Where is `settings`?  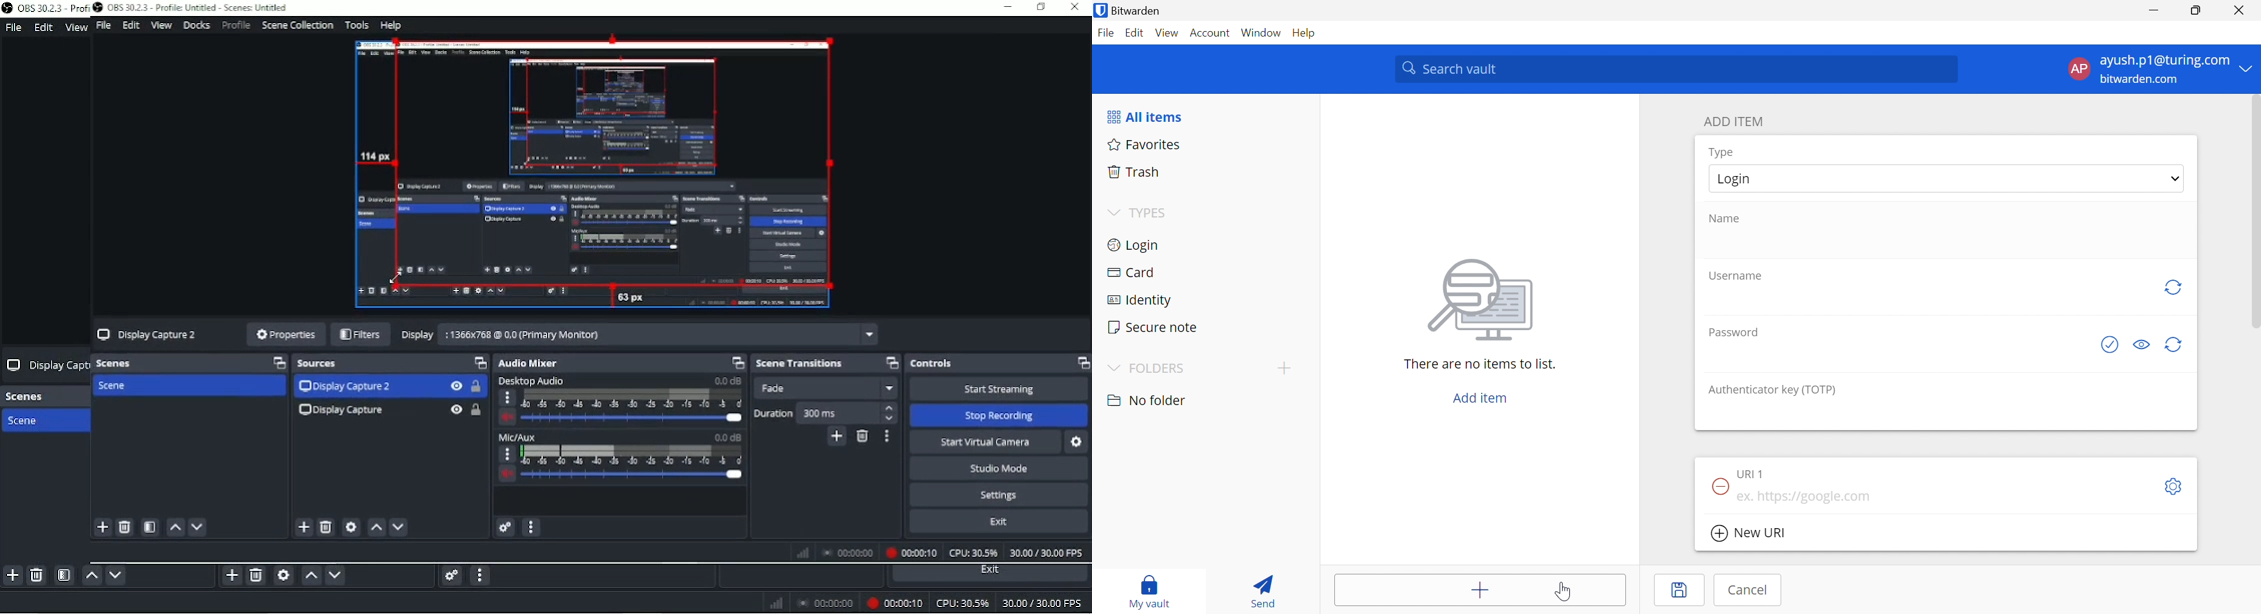
settings is located at coordinates (505, 527).